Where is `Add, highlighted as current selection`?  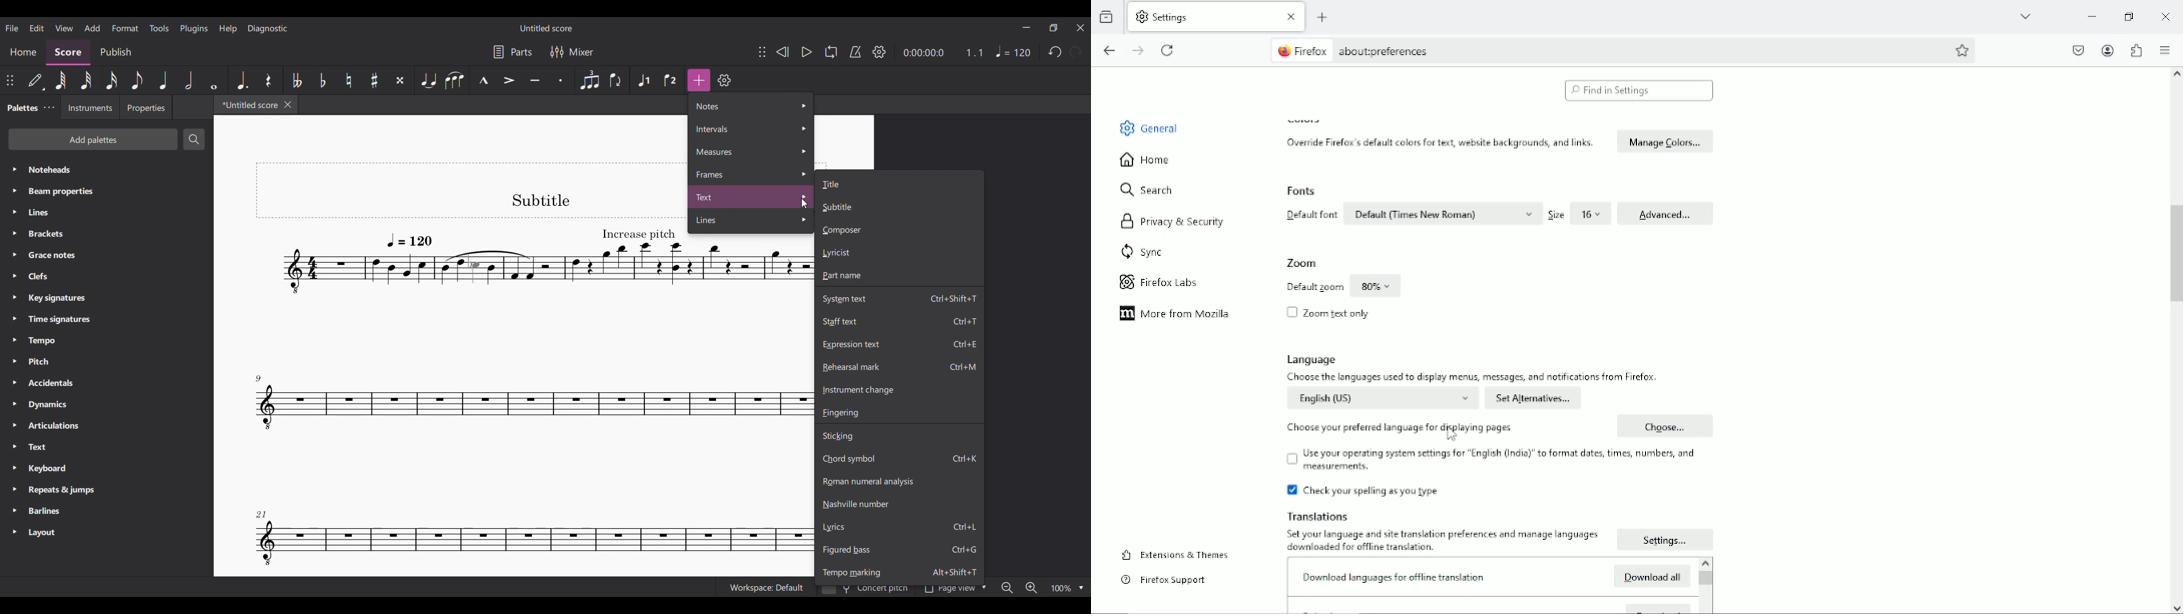
Add, highlighted as current selection is located at coordinates (699, 80).